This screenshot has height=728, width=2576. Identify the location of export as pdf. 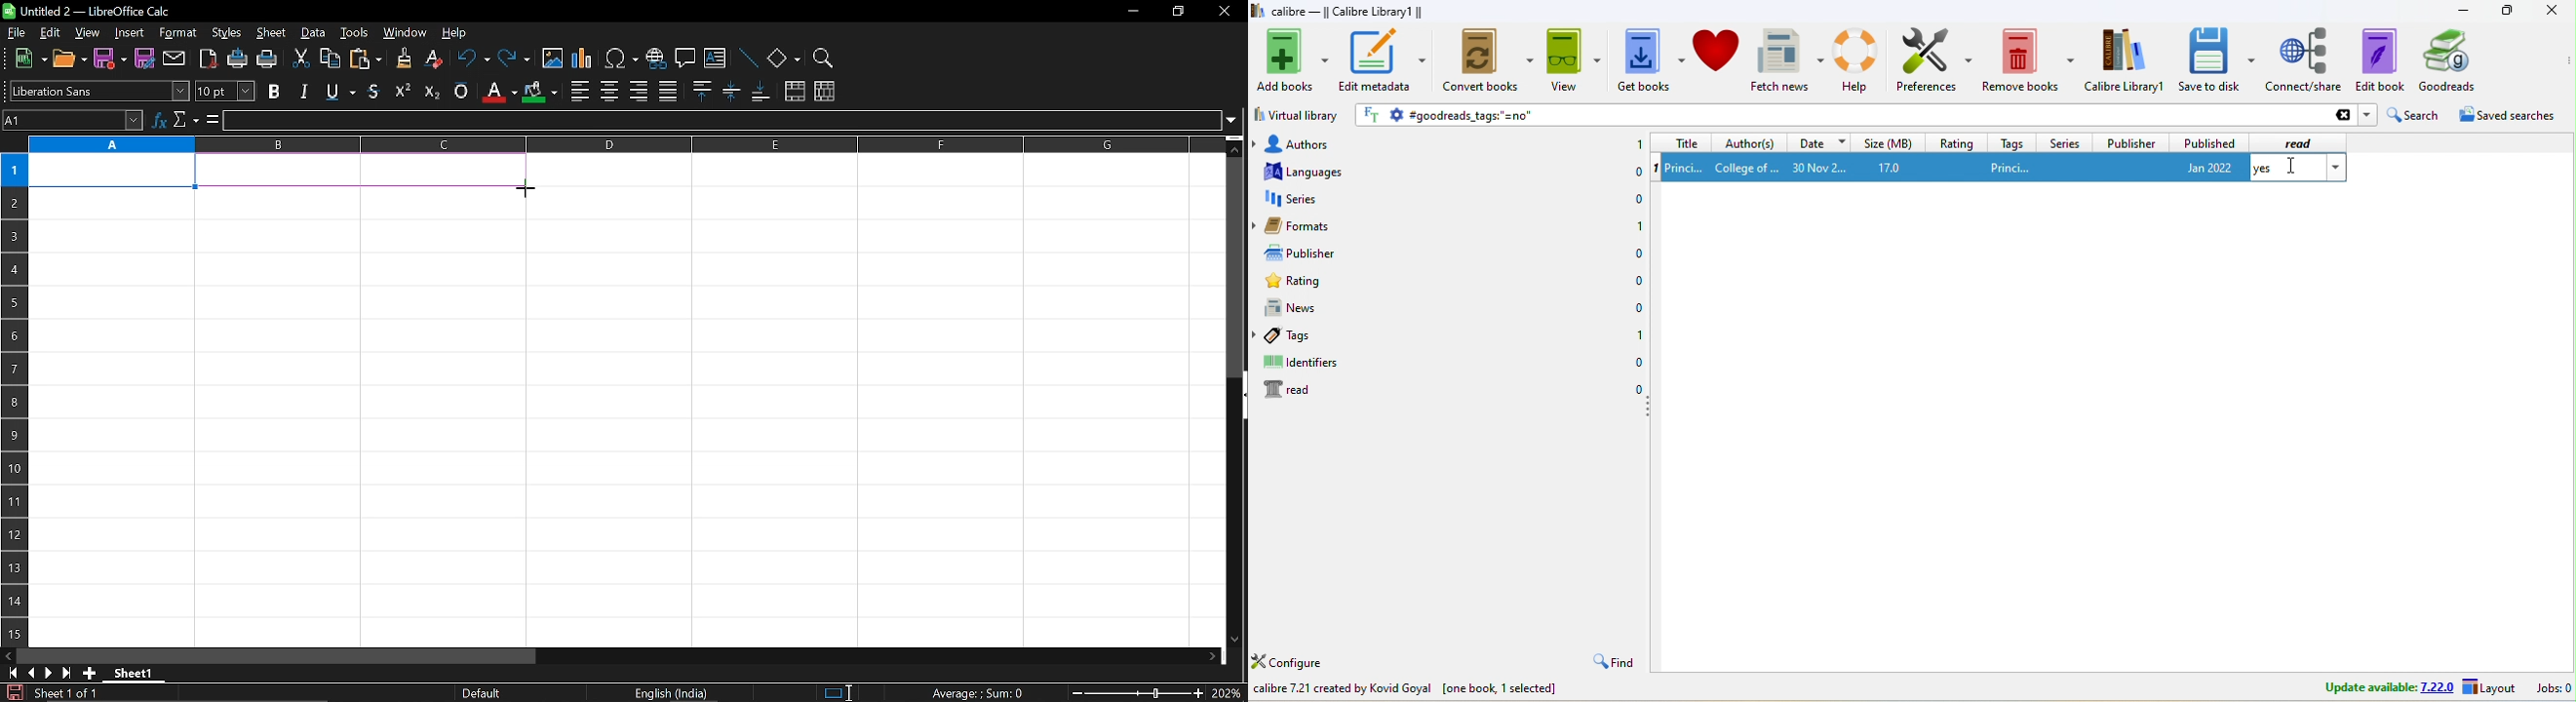
(205, 58).